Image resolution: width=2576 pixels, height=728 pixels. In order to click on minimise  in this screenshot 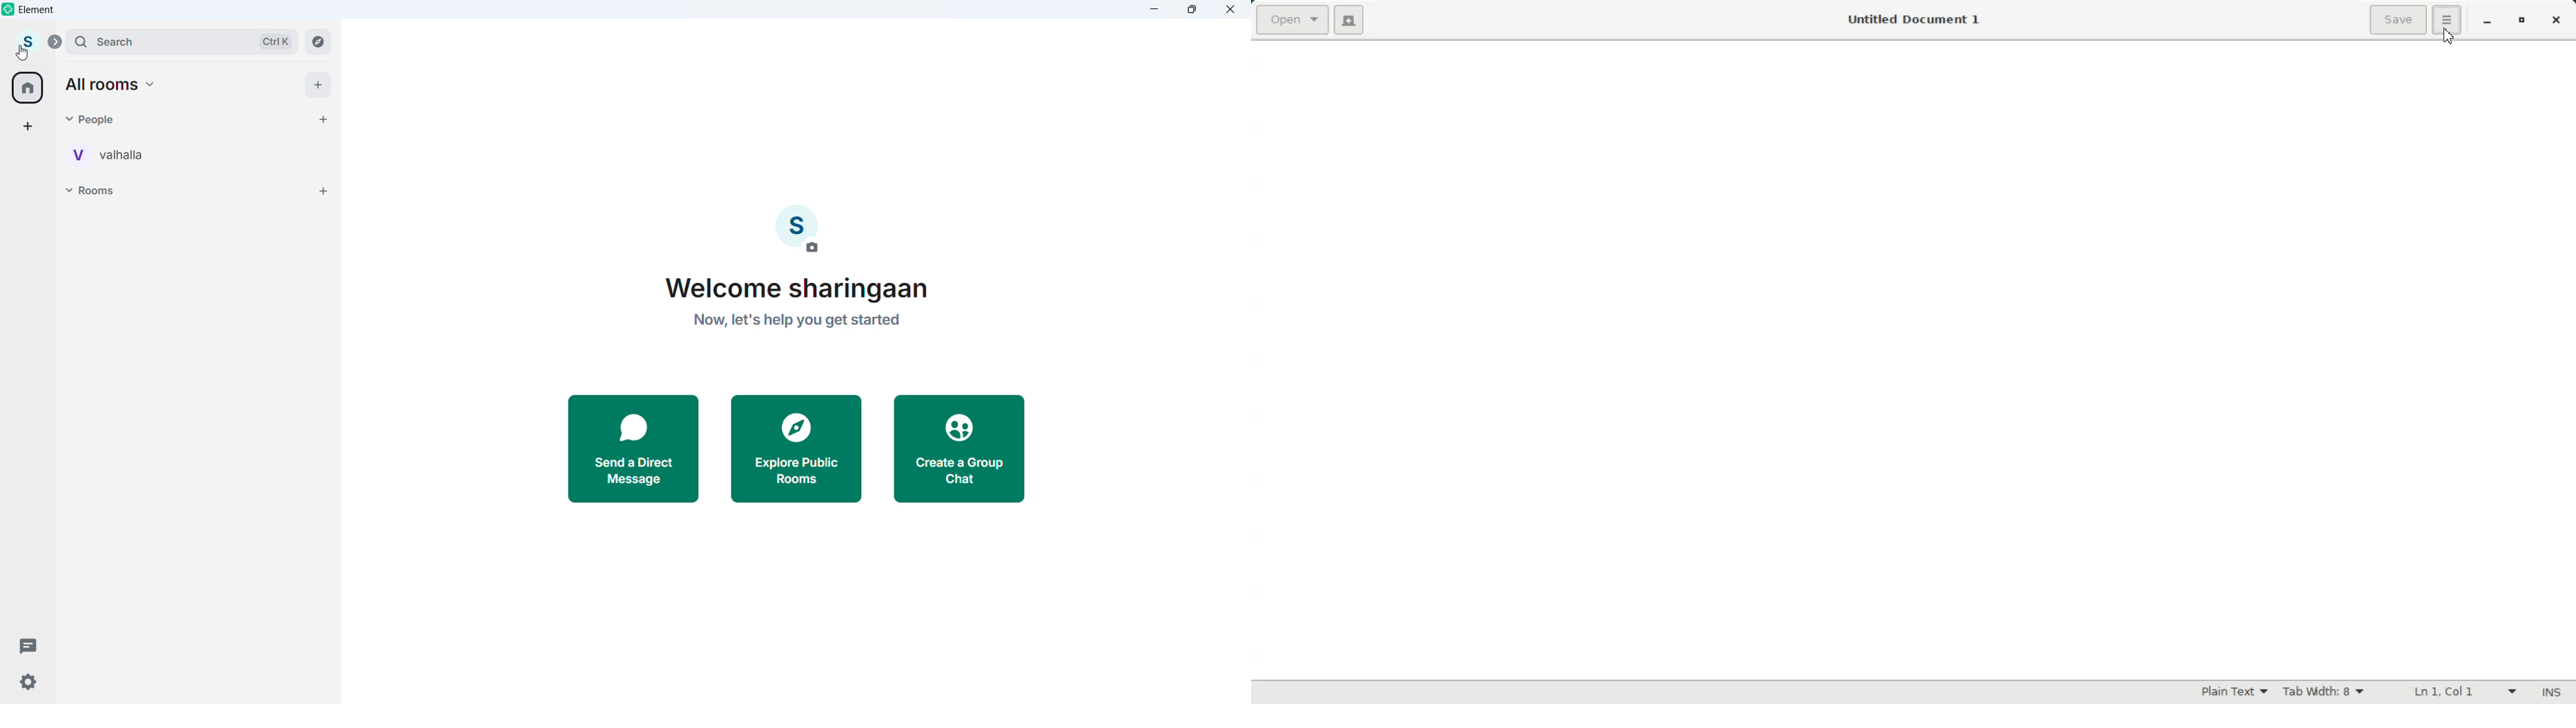, I will do `click(1155, 10)`.